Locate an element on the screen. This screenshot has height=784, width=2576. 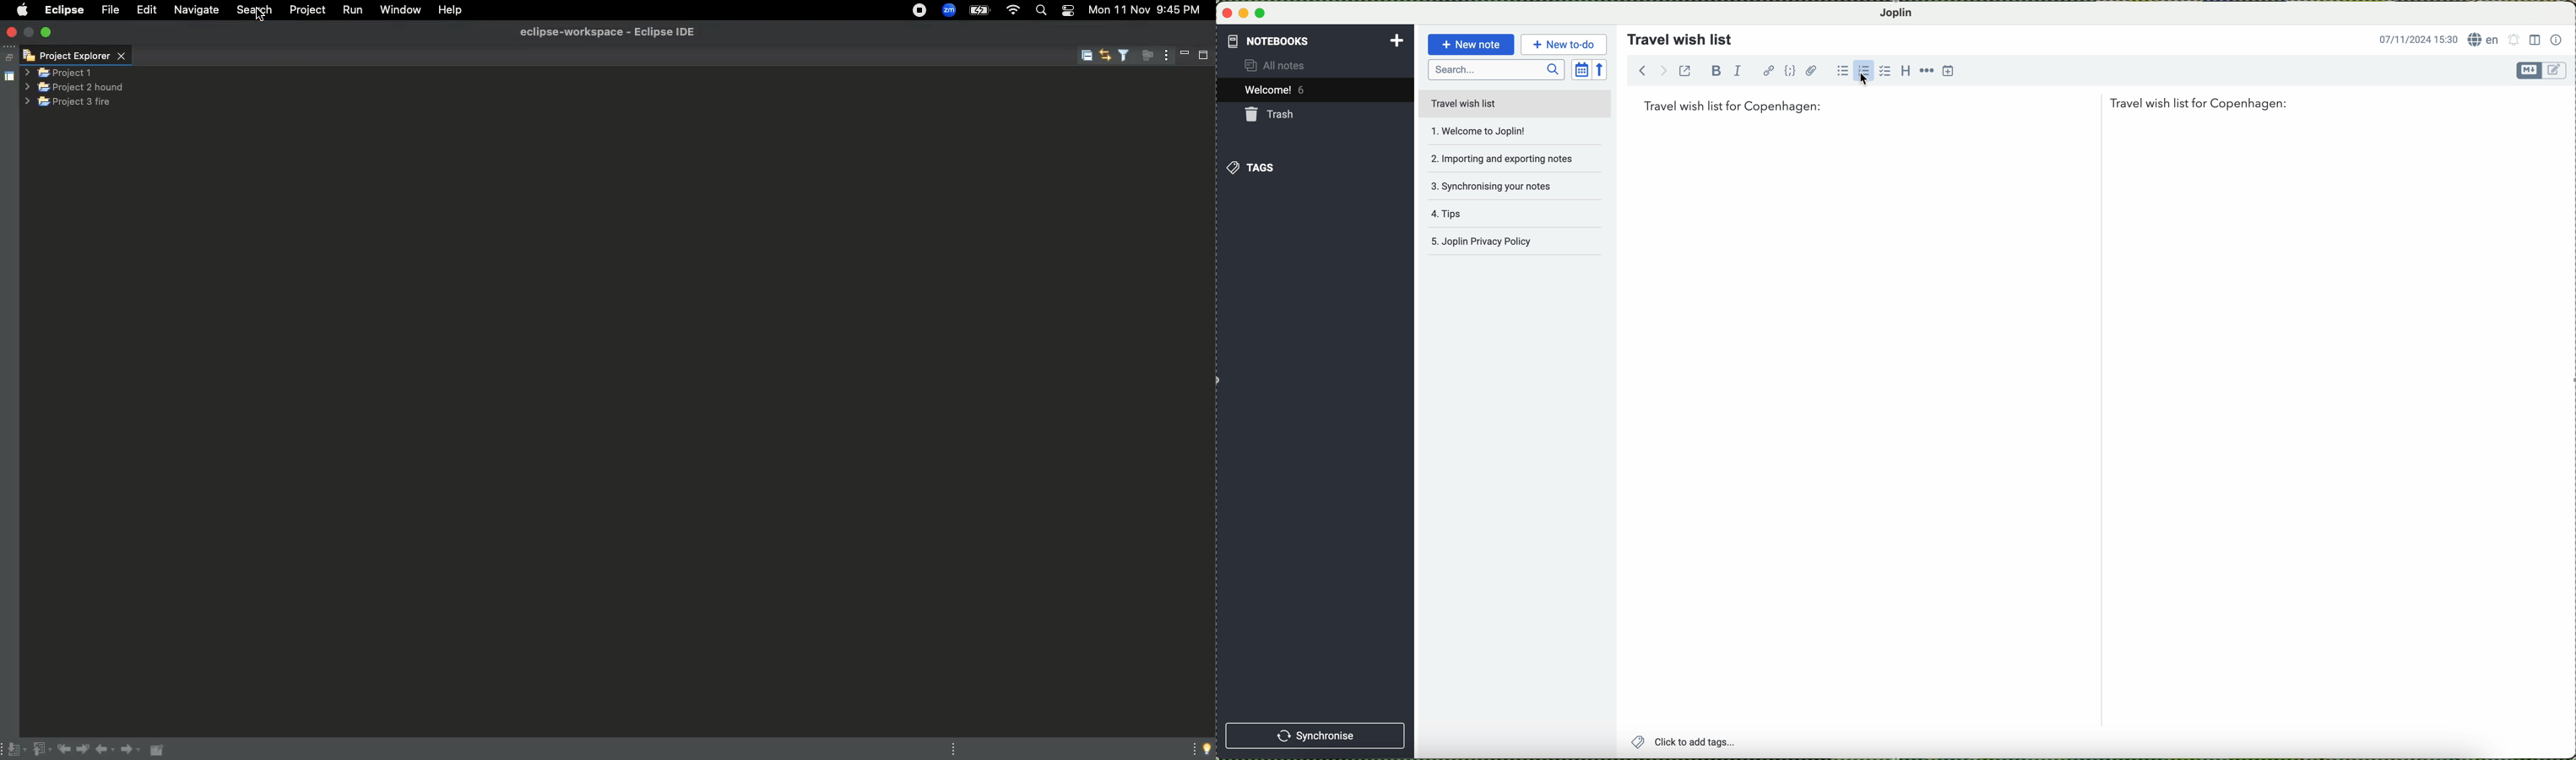
language is located at coordinates (2484, 40).